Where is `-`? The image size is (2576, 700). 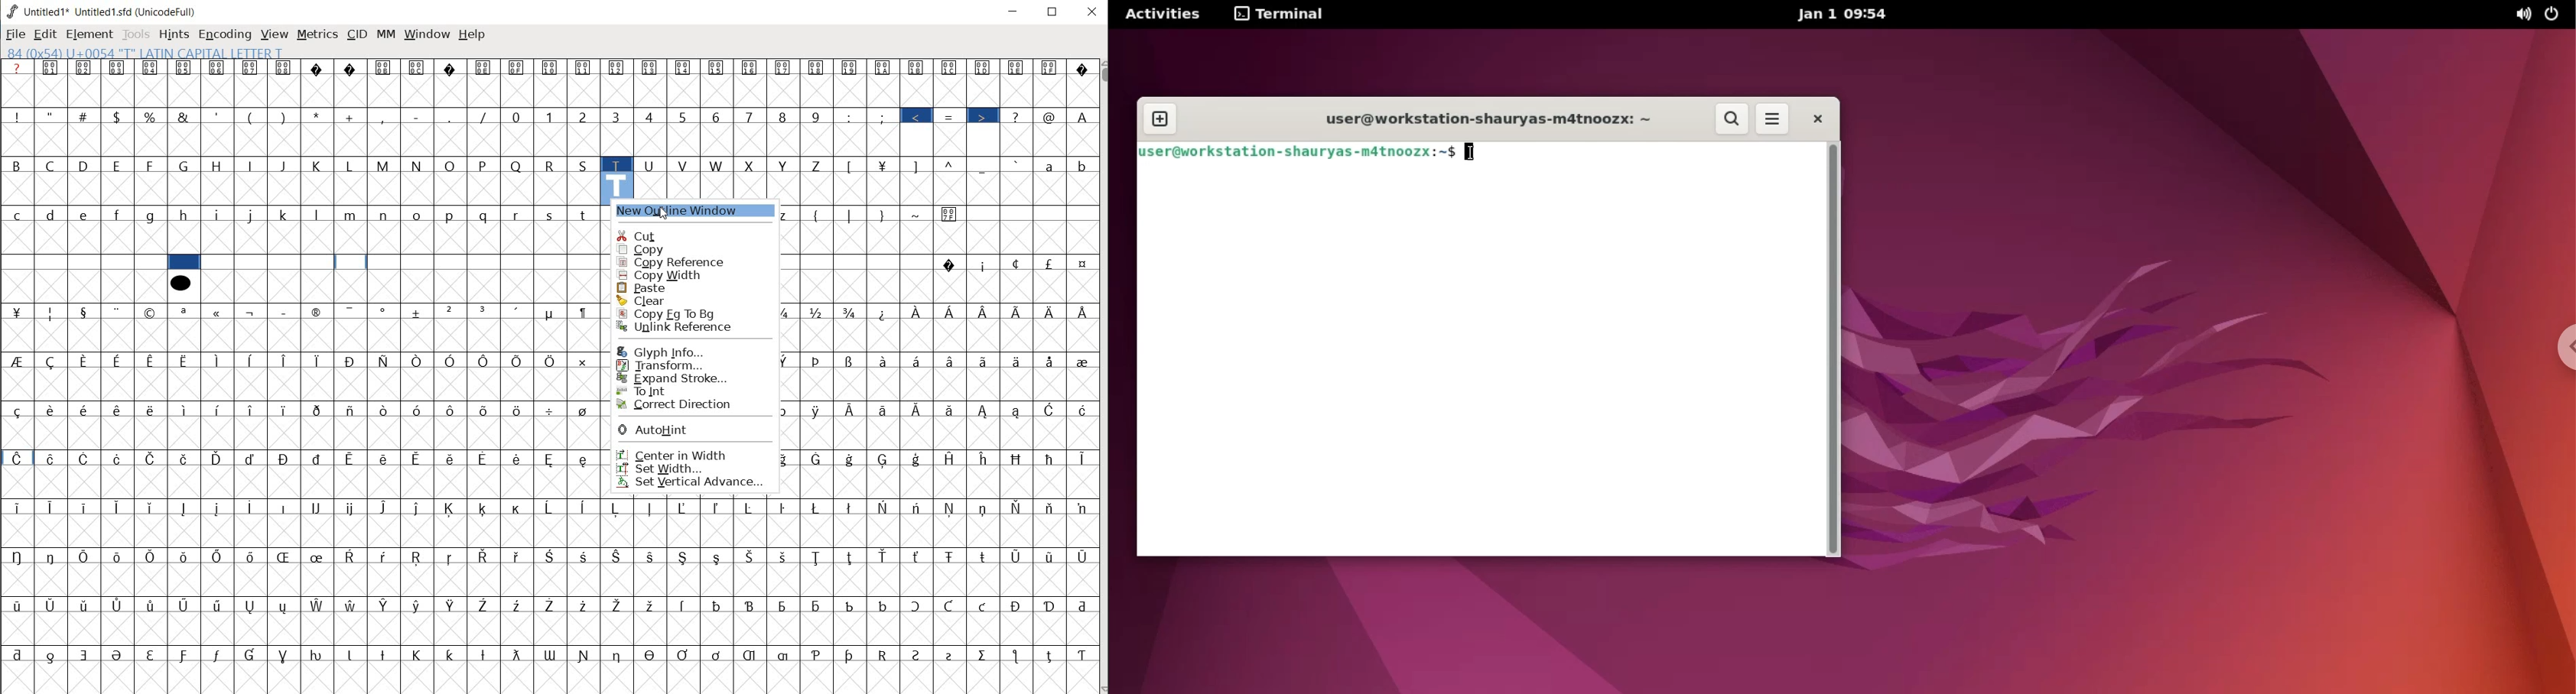 - is located at coordinates (417, 116).